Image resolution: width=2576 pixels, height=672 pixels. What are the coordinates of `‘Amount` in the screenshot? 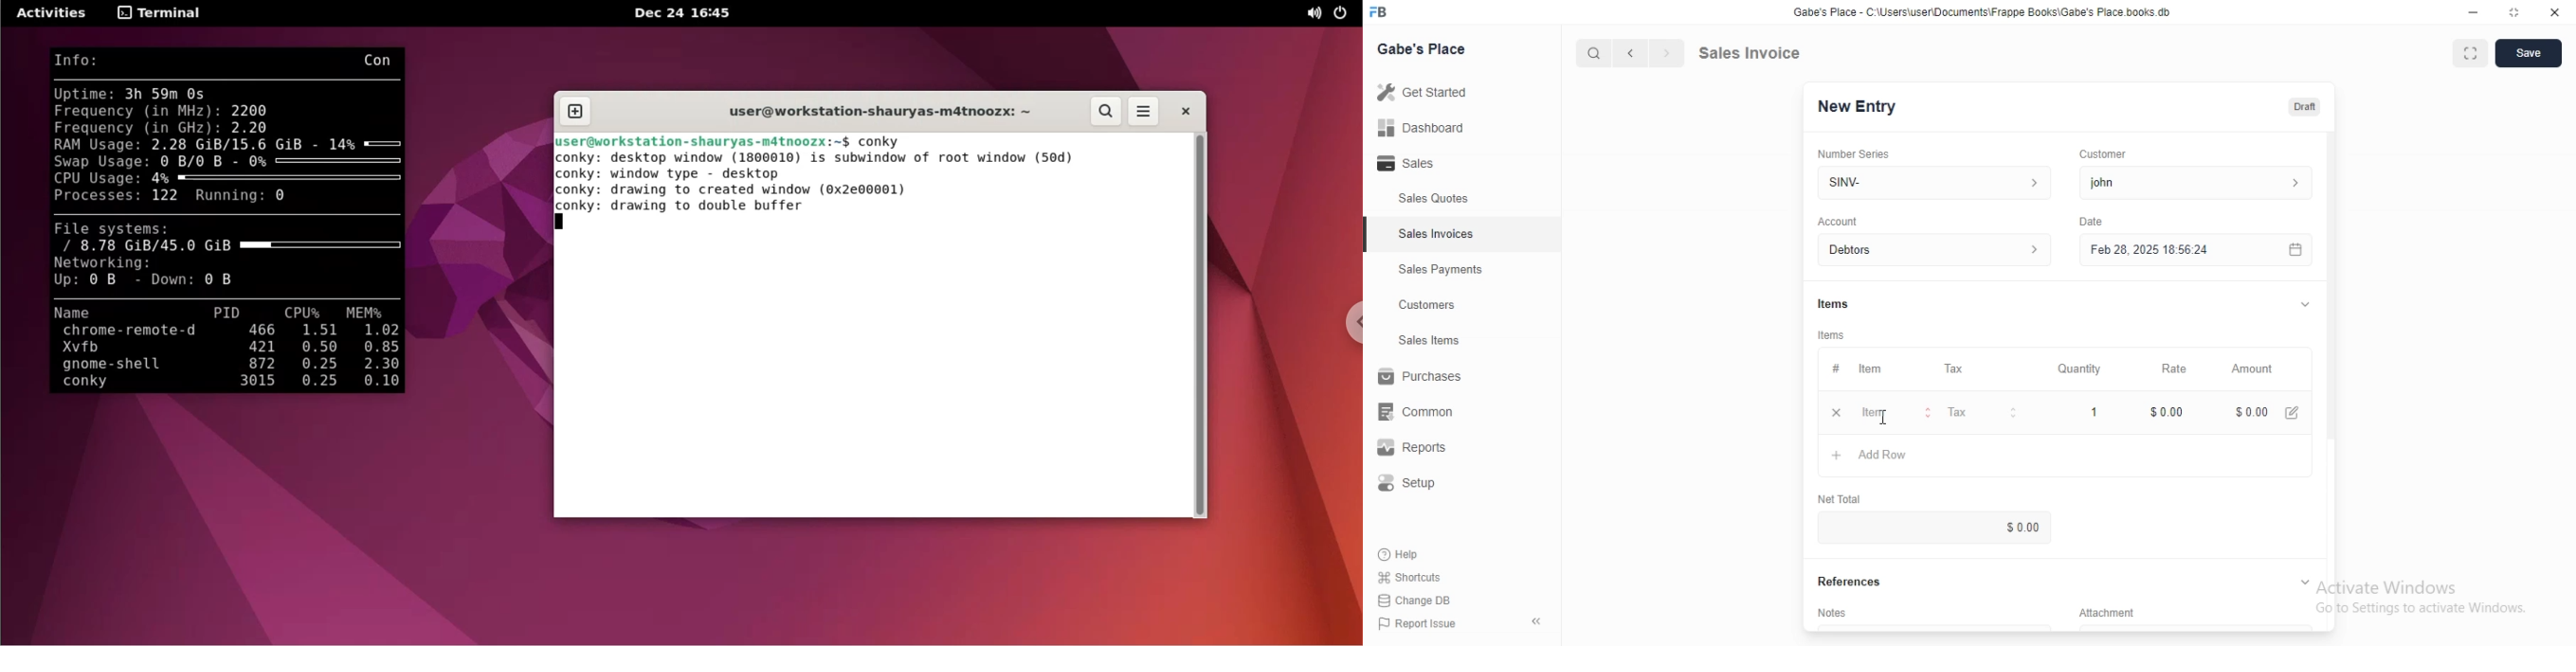 It's located at (2254, 369).